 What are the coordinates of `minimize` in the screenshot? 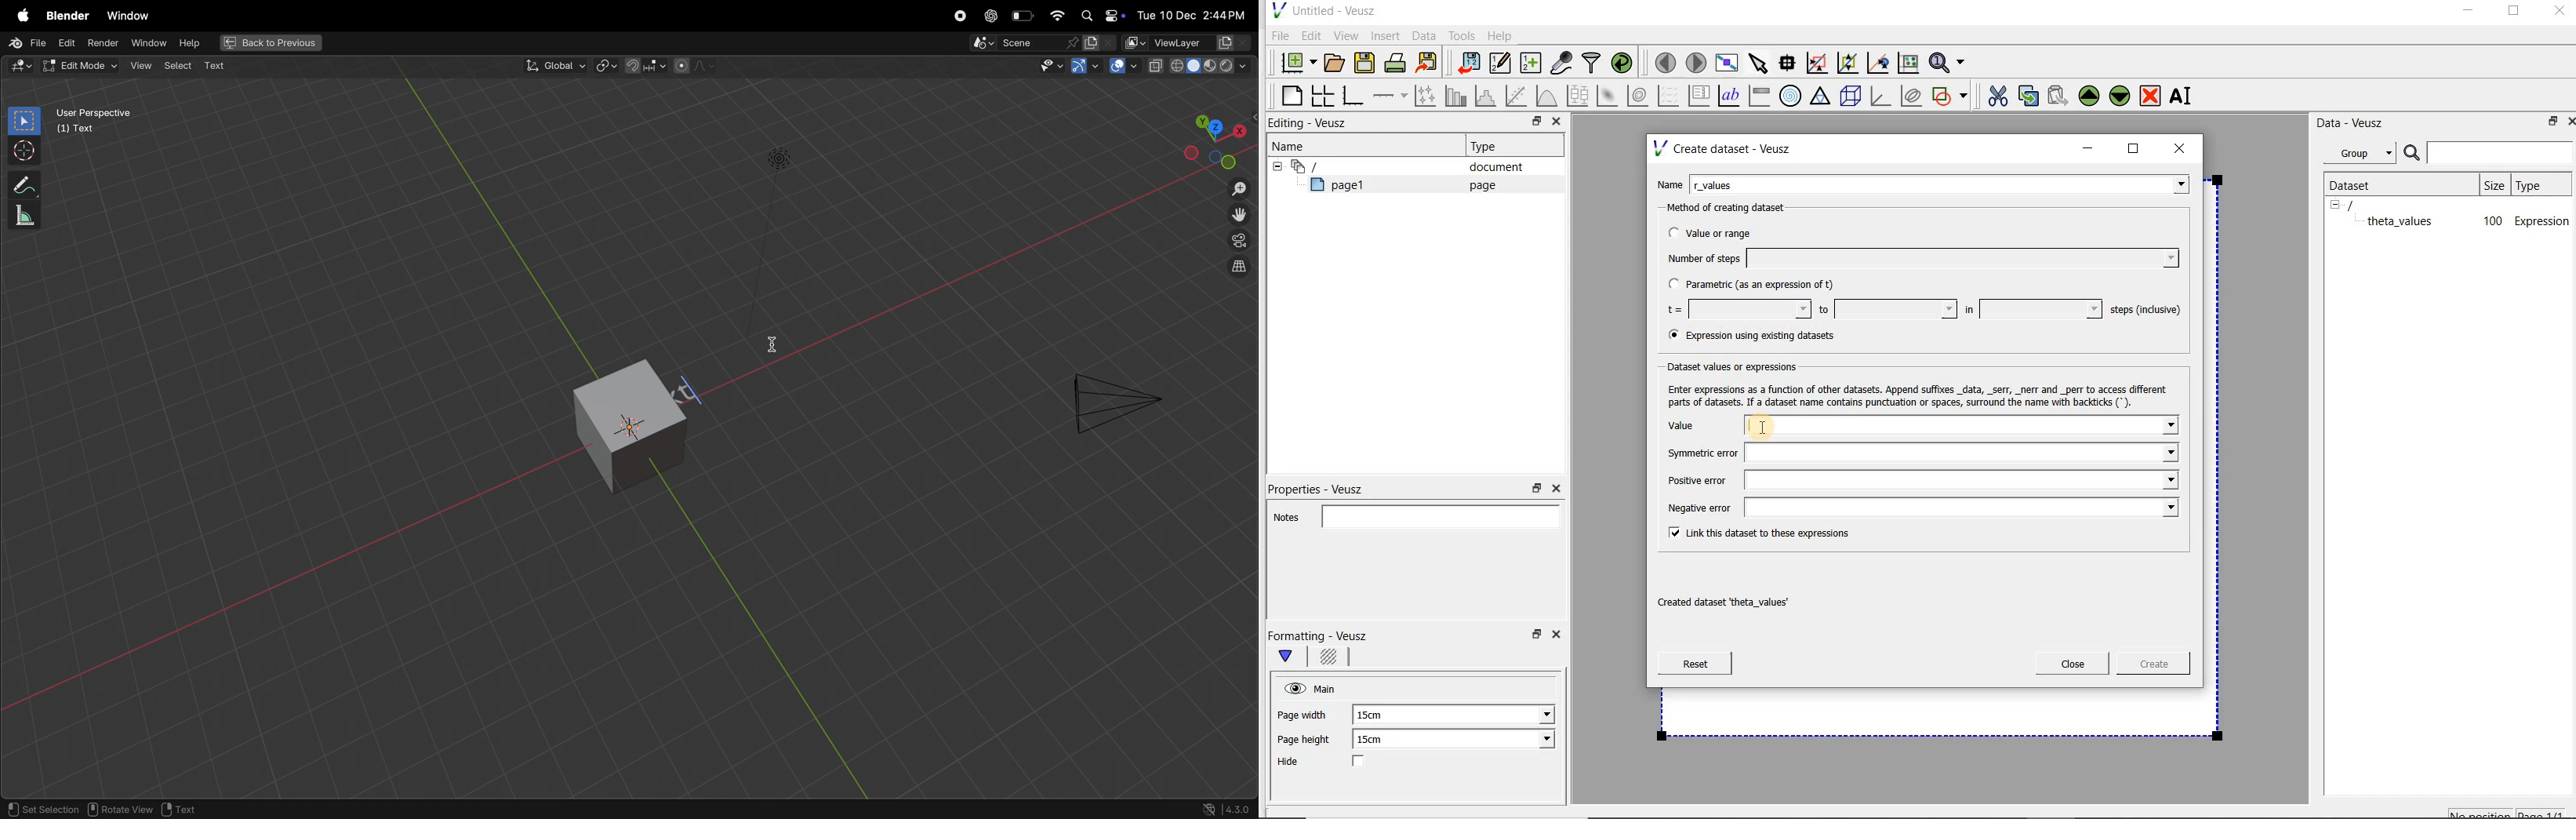 It's located at (2467, 13).